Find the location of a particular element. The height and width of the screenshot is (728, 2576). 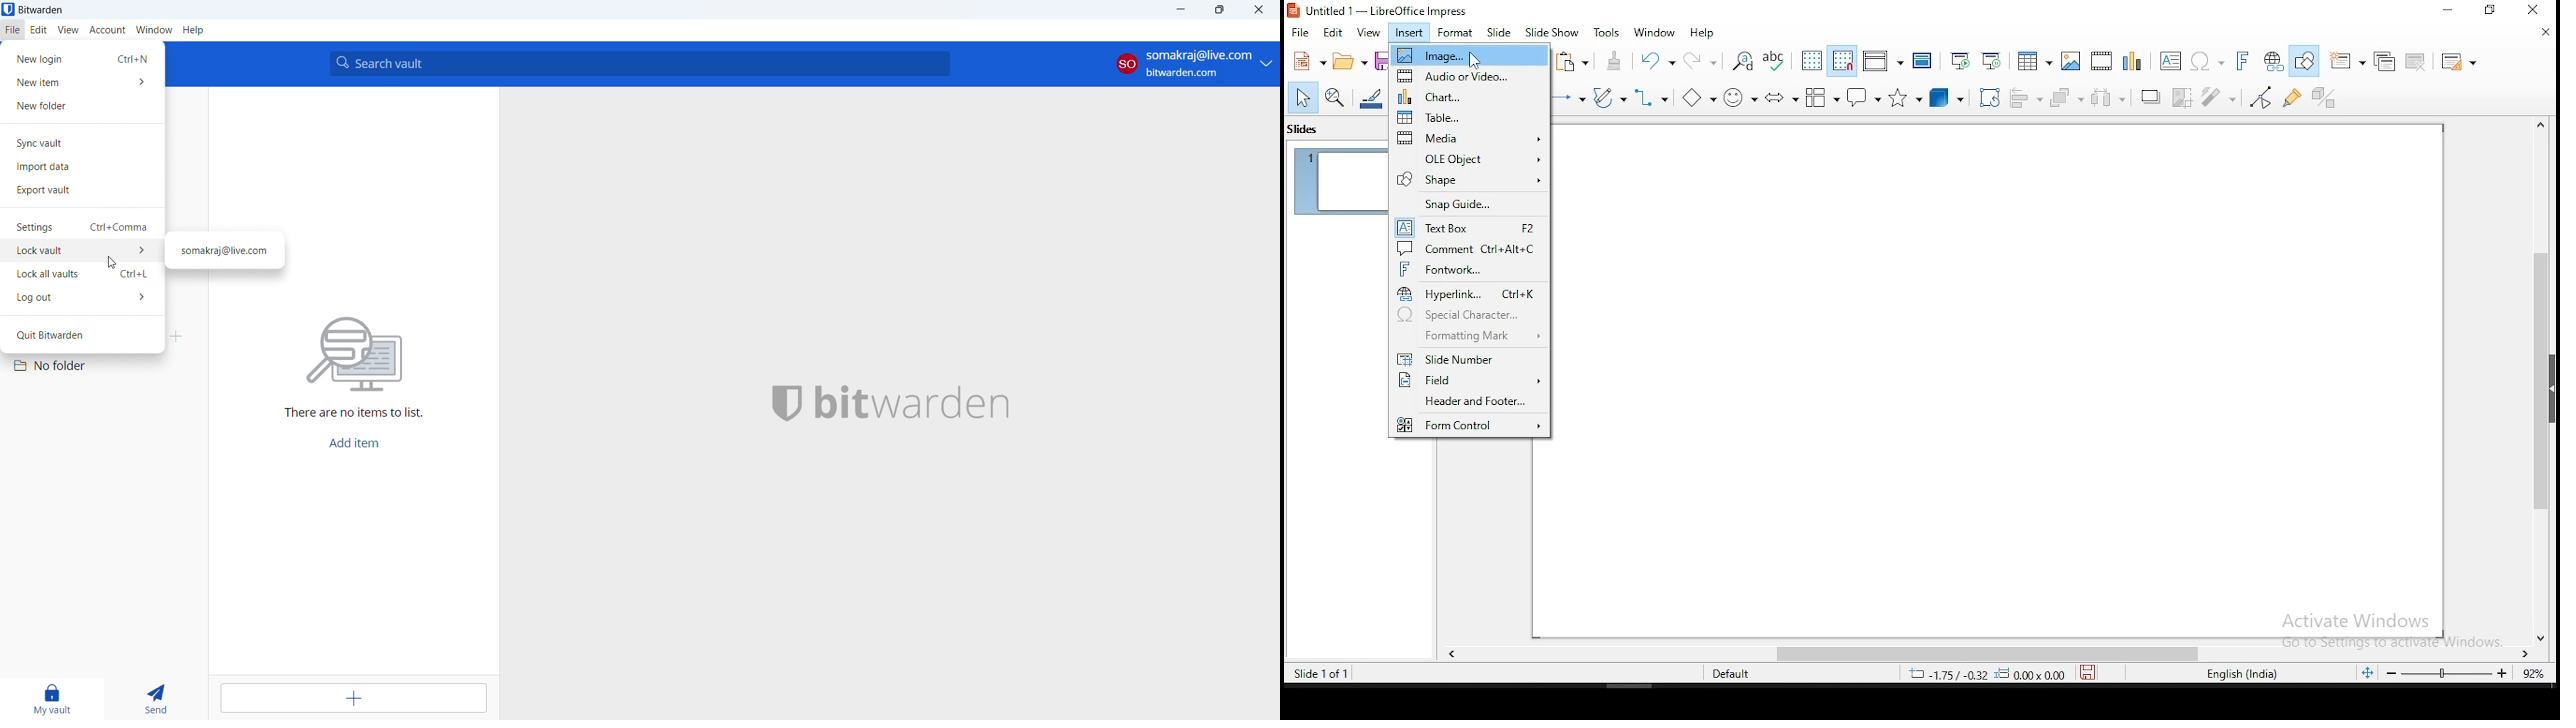

new slide is located at coordinates (2349, 62).